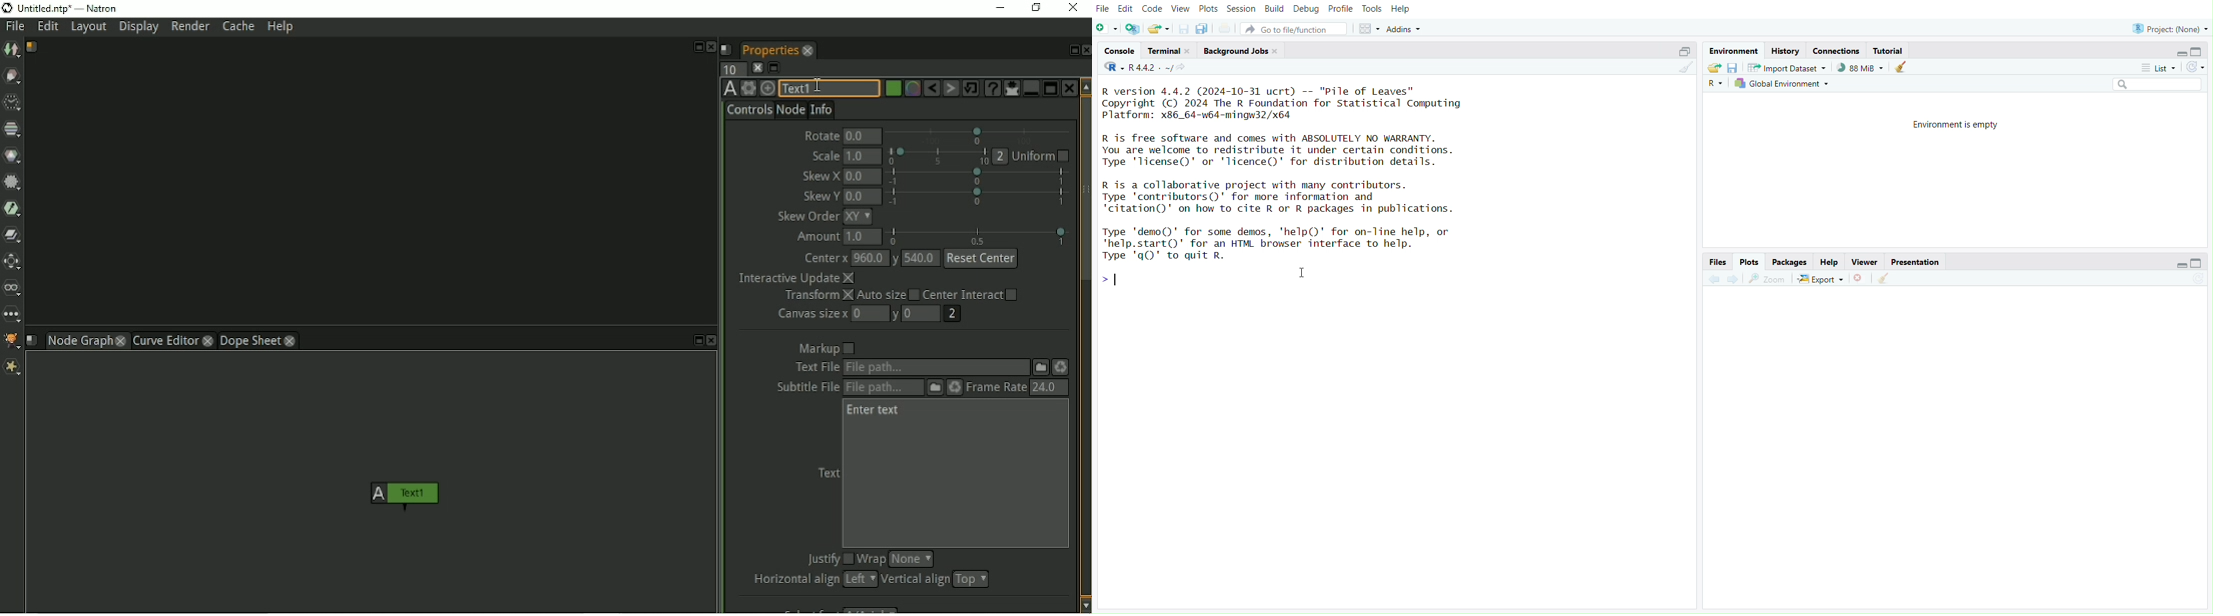 The height and width of the screenshot is (616, 2240). What do you see at coordinates (1111, 70) in the screenshot?
I see `R` at bounding box center [1111, 70].